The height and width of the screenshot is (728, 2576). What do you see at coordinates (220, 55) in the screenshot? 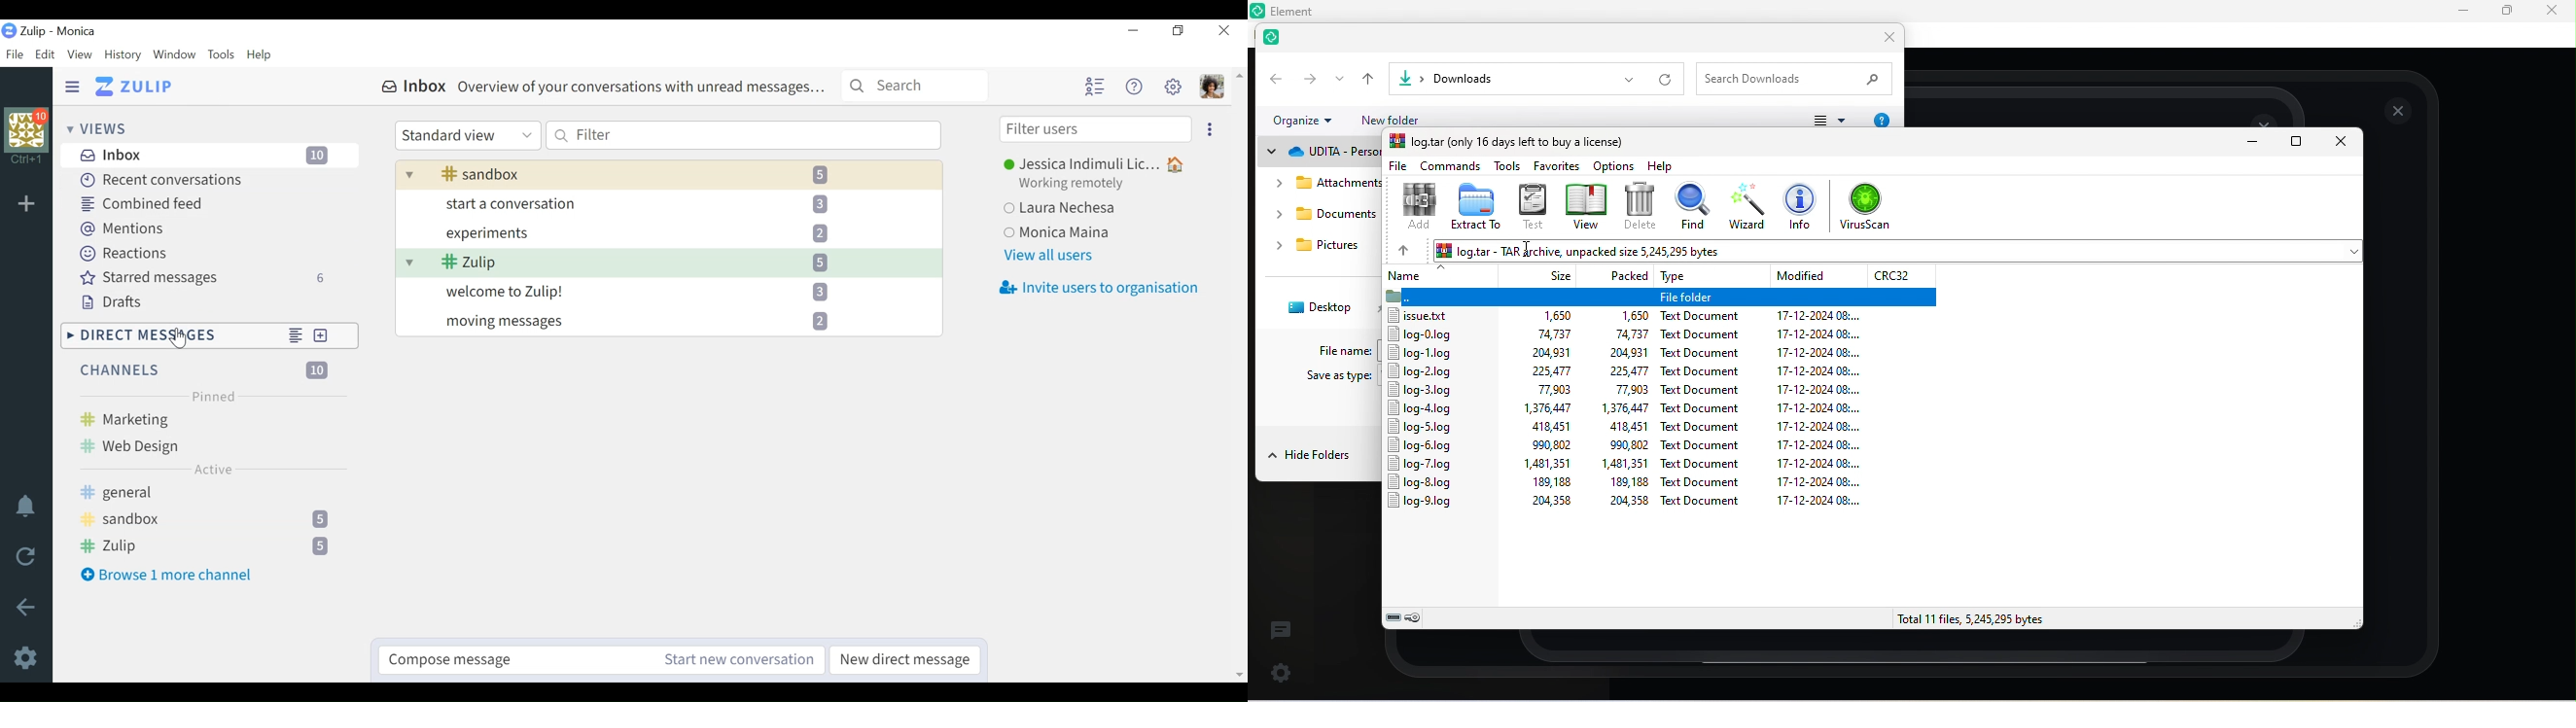
I see `Tools` at bounding box center [220, 55].